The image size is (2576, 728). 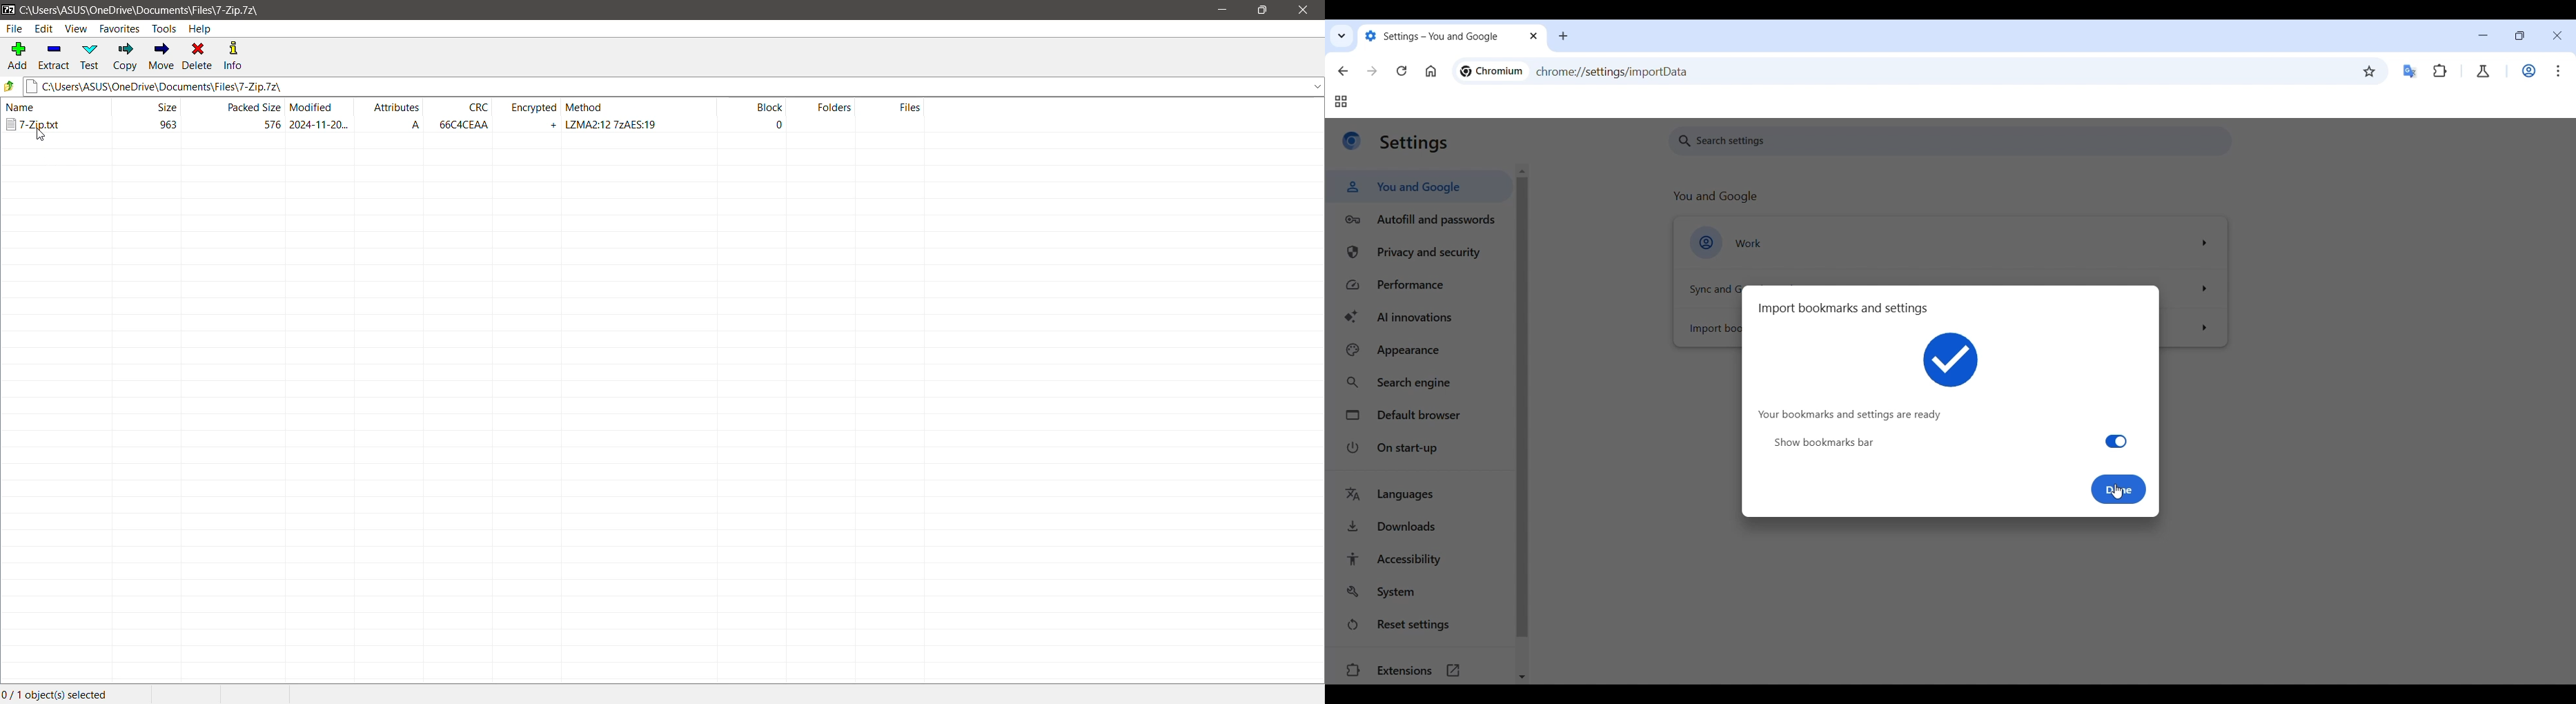 I want to click on Search tabs, so click(x=1343, y=37).